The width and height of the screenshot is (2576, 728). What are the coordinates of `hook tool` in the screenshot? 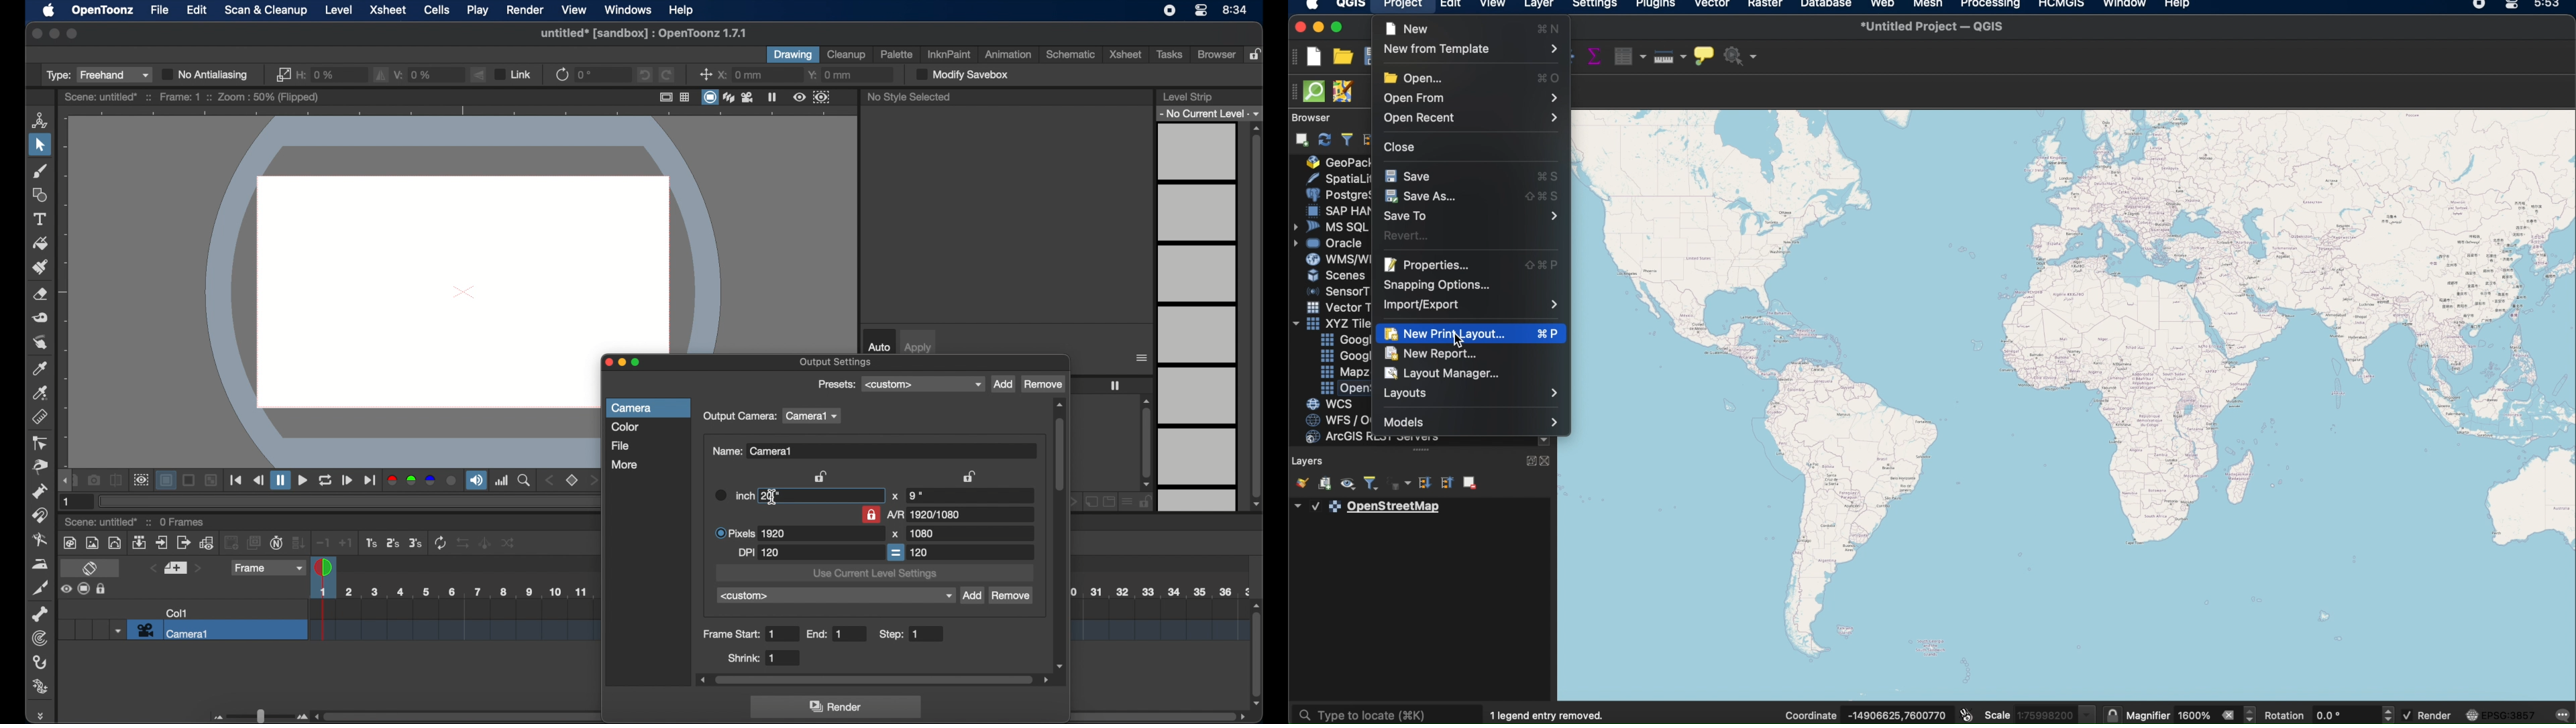 It's located at (41, 662).